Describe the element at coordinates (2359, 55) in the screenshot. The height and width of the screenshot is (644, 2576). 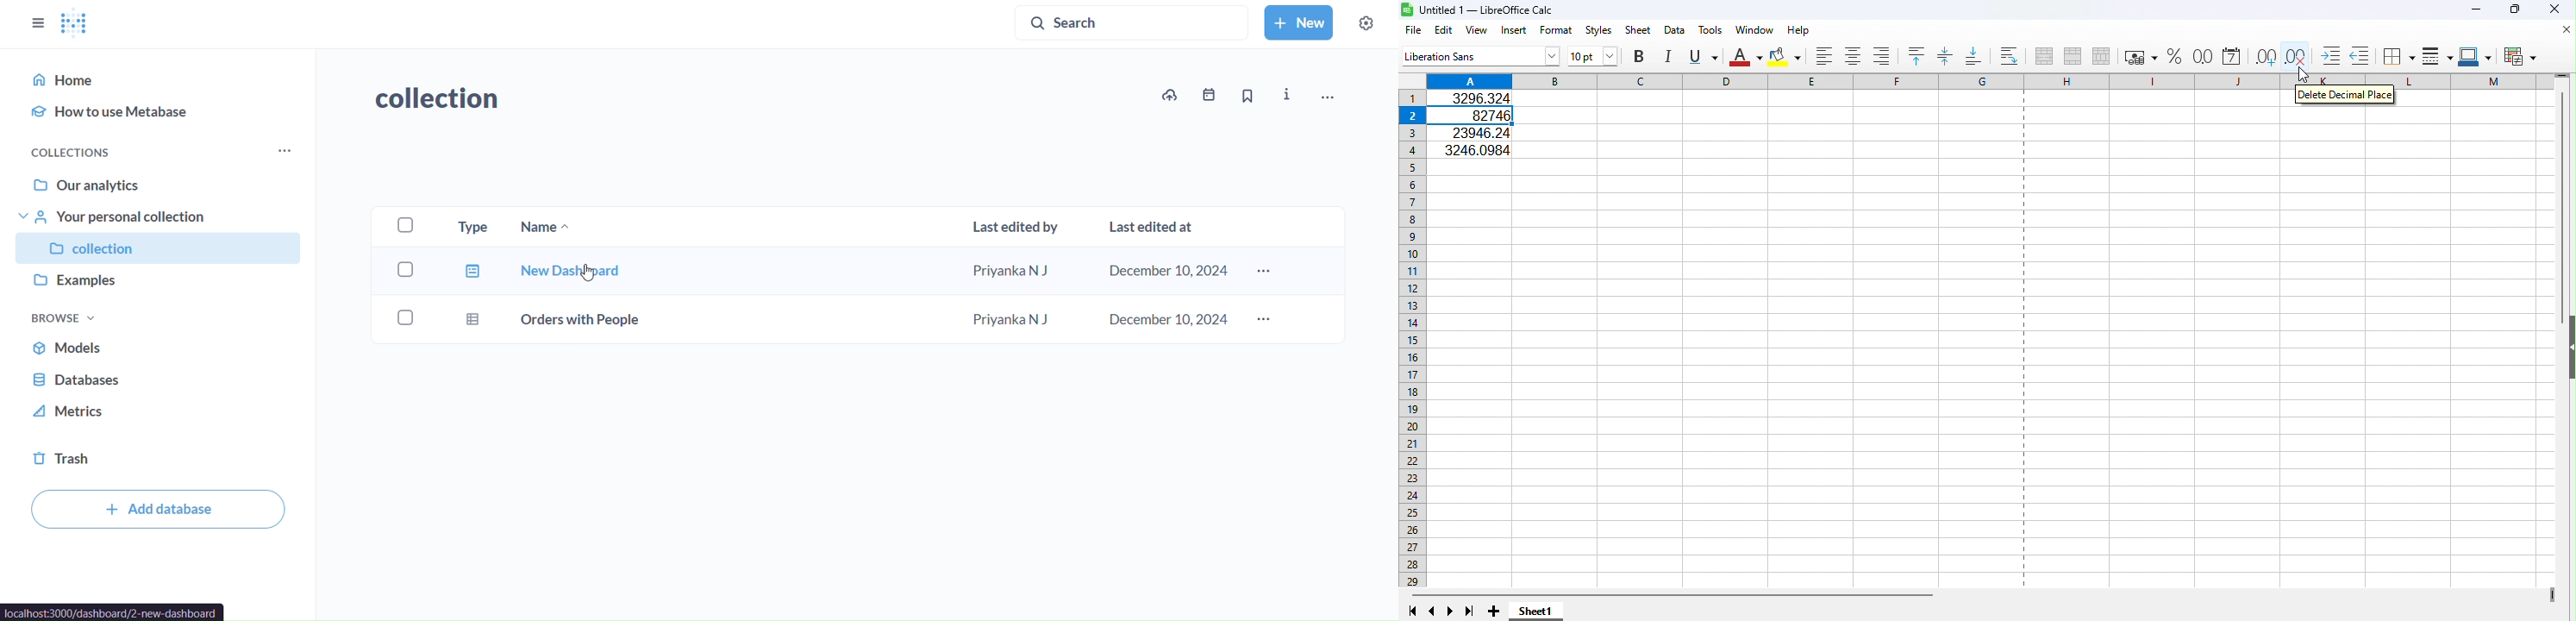
I see `Decrease indent` at that location.